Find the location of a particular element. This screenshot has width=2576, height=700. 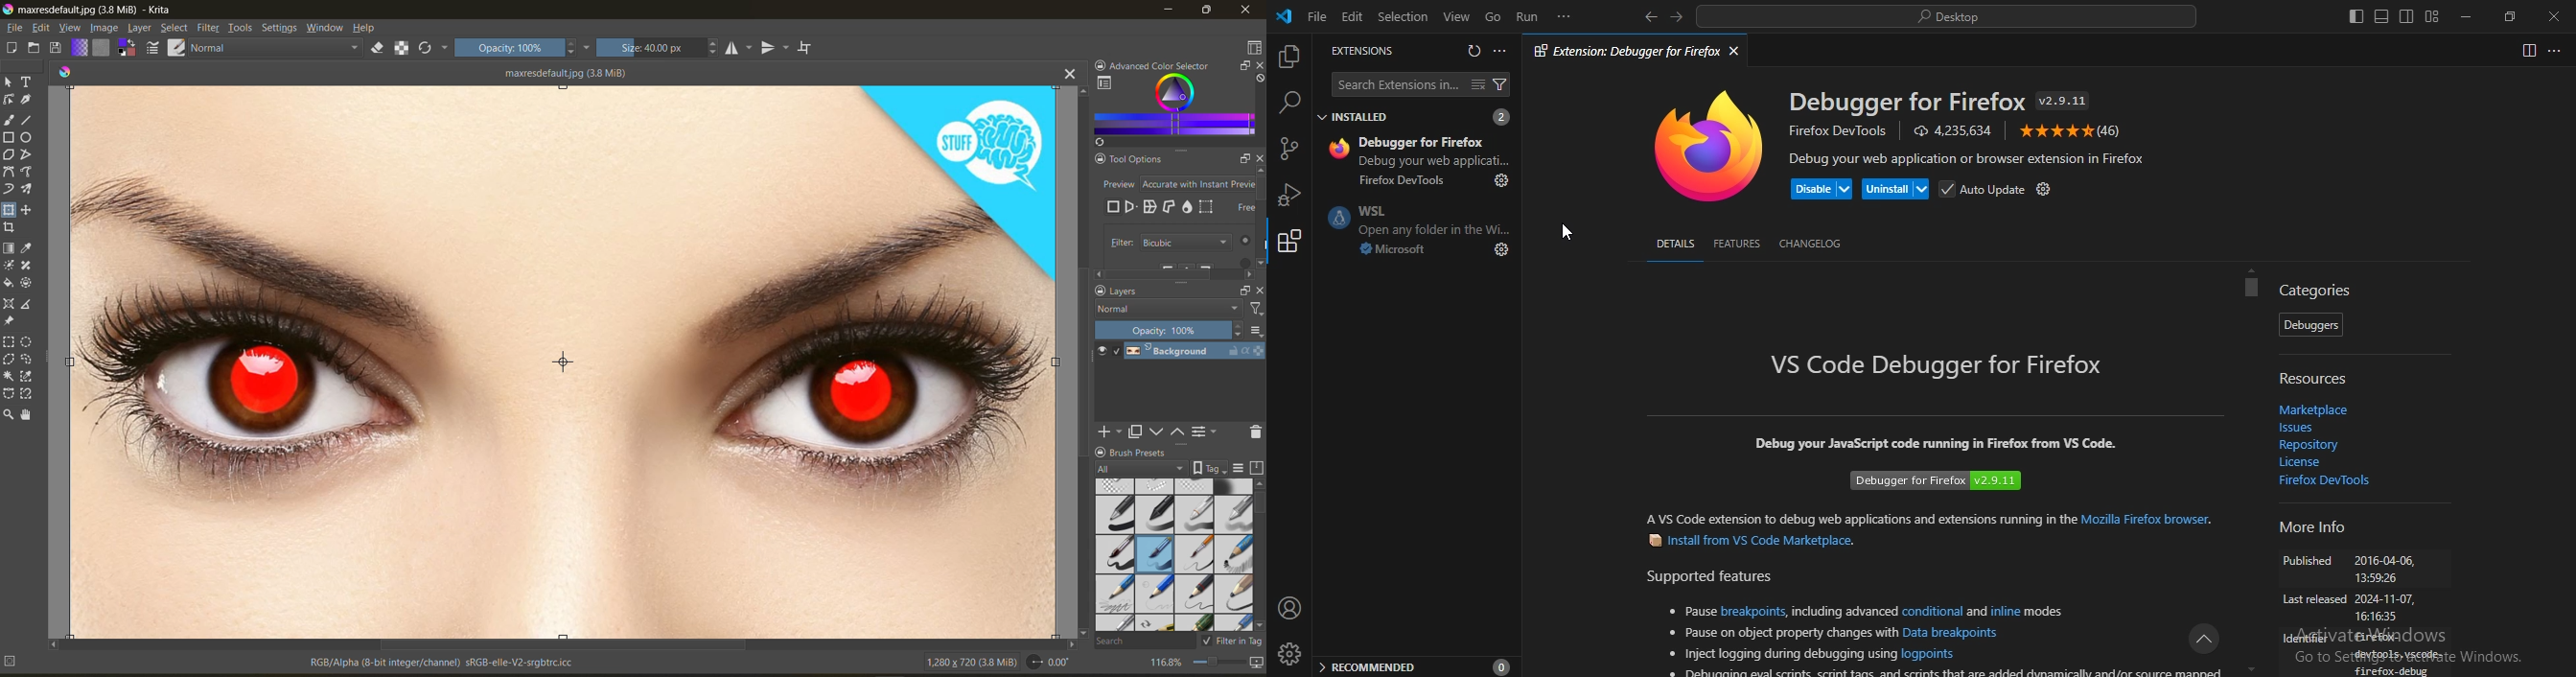

settings is located at coordinates (1498, 249).